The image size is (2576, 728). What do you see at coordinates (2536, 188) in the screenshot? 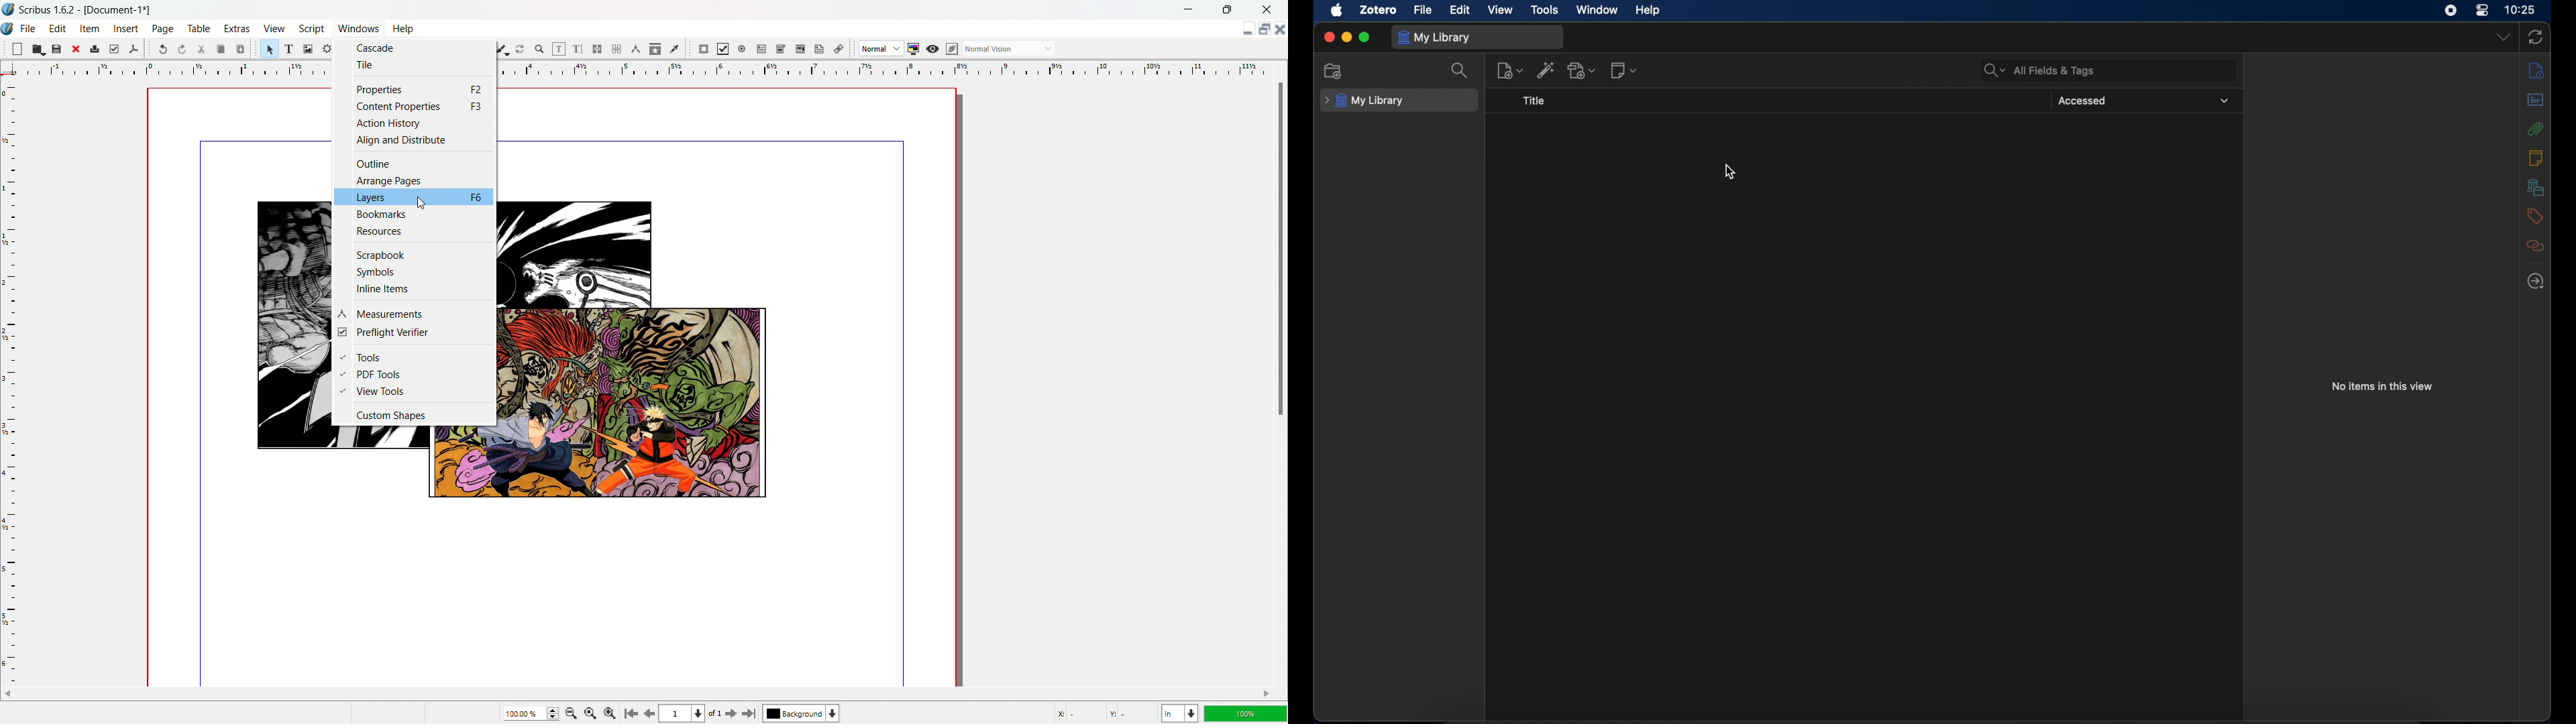
I see `libraries` at bounding box center [2536, 188].